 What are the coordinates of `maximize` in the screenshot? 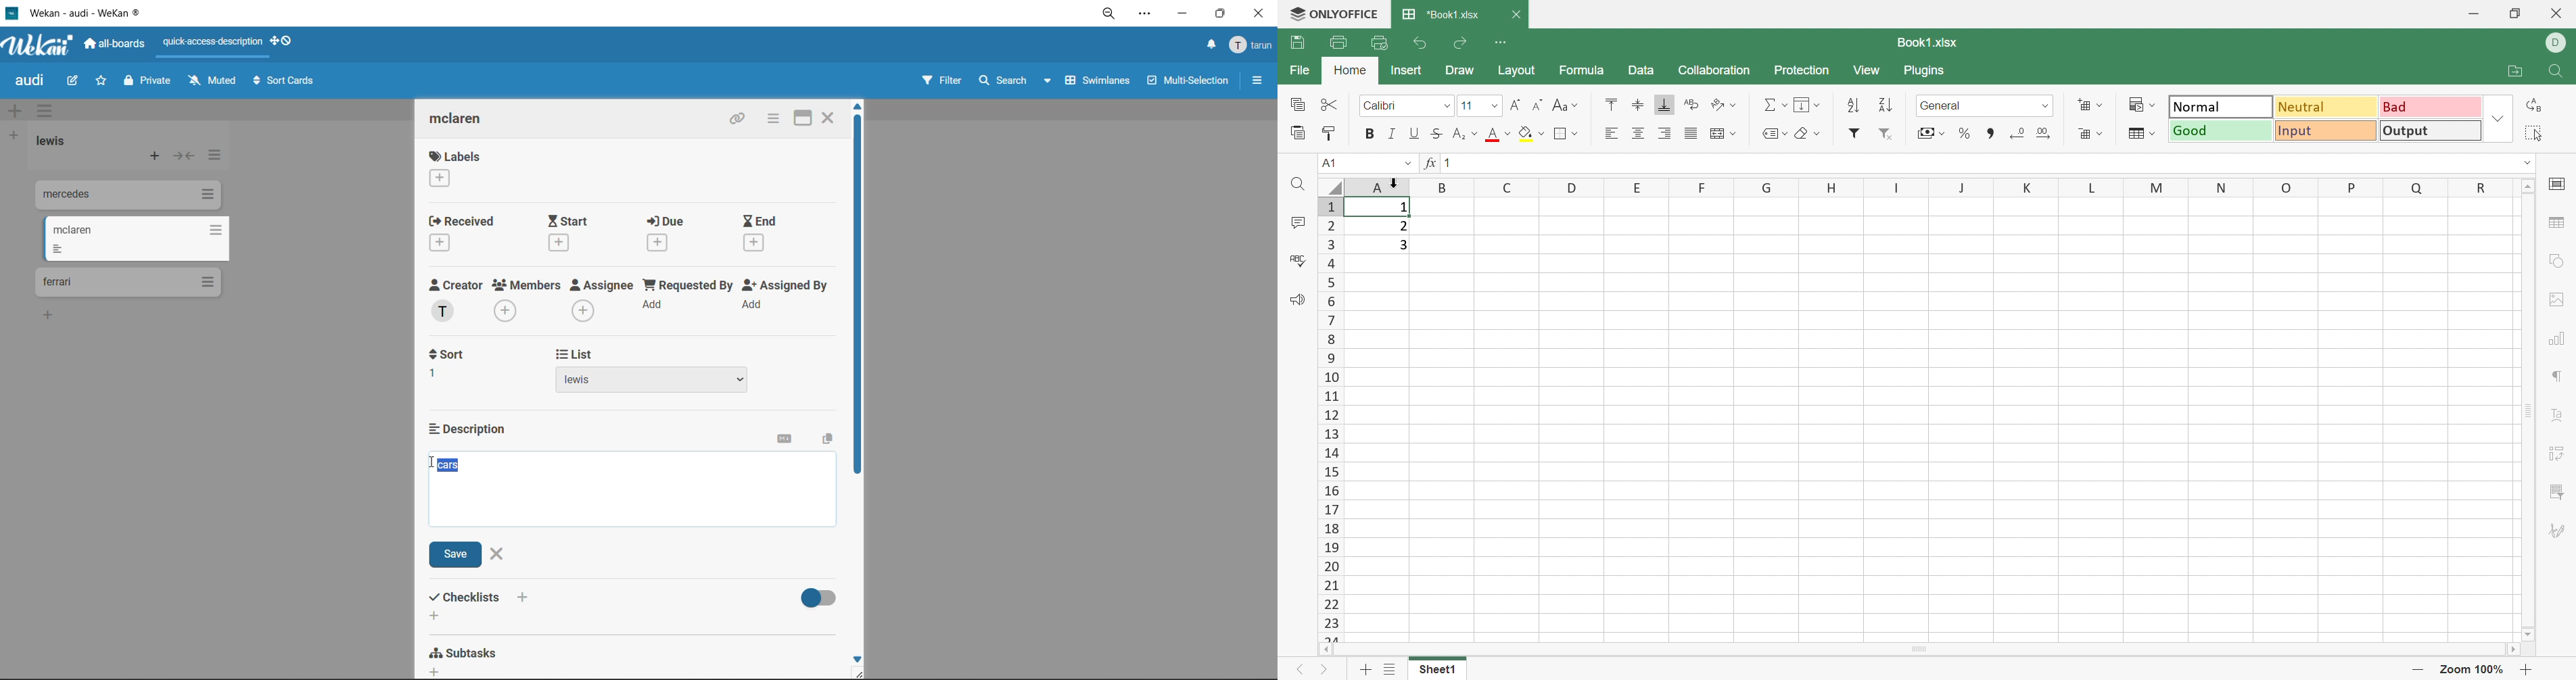 It's located at (1224, 13).